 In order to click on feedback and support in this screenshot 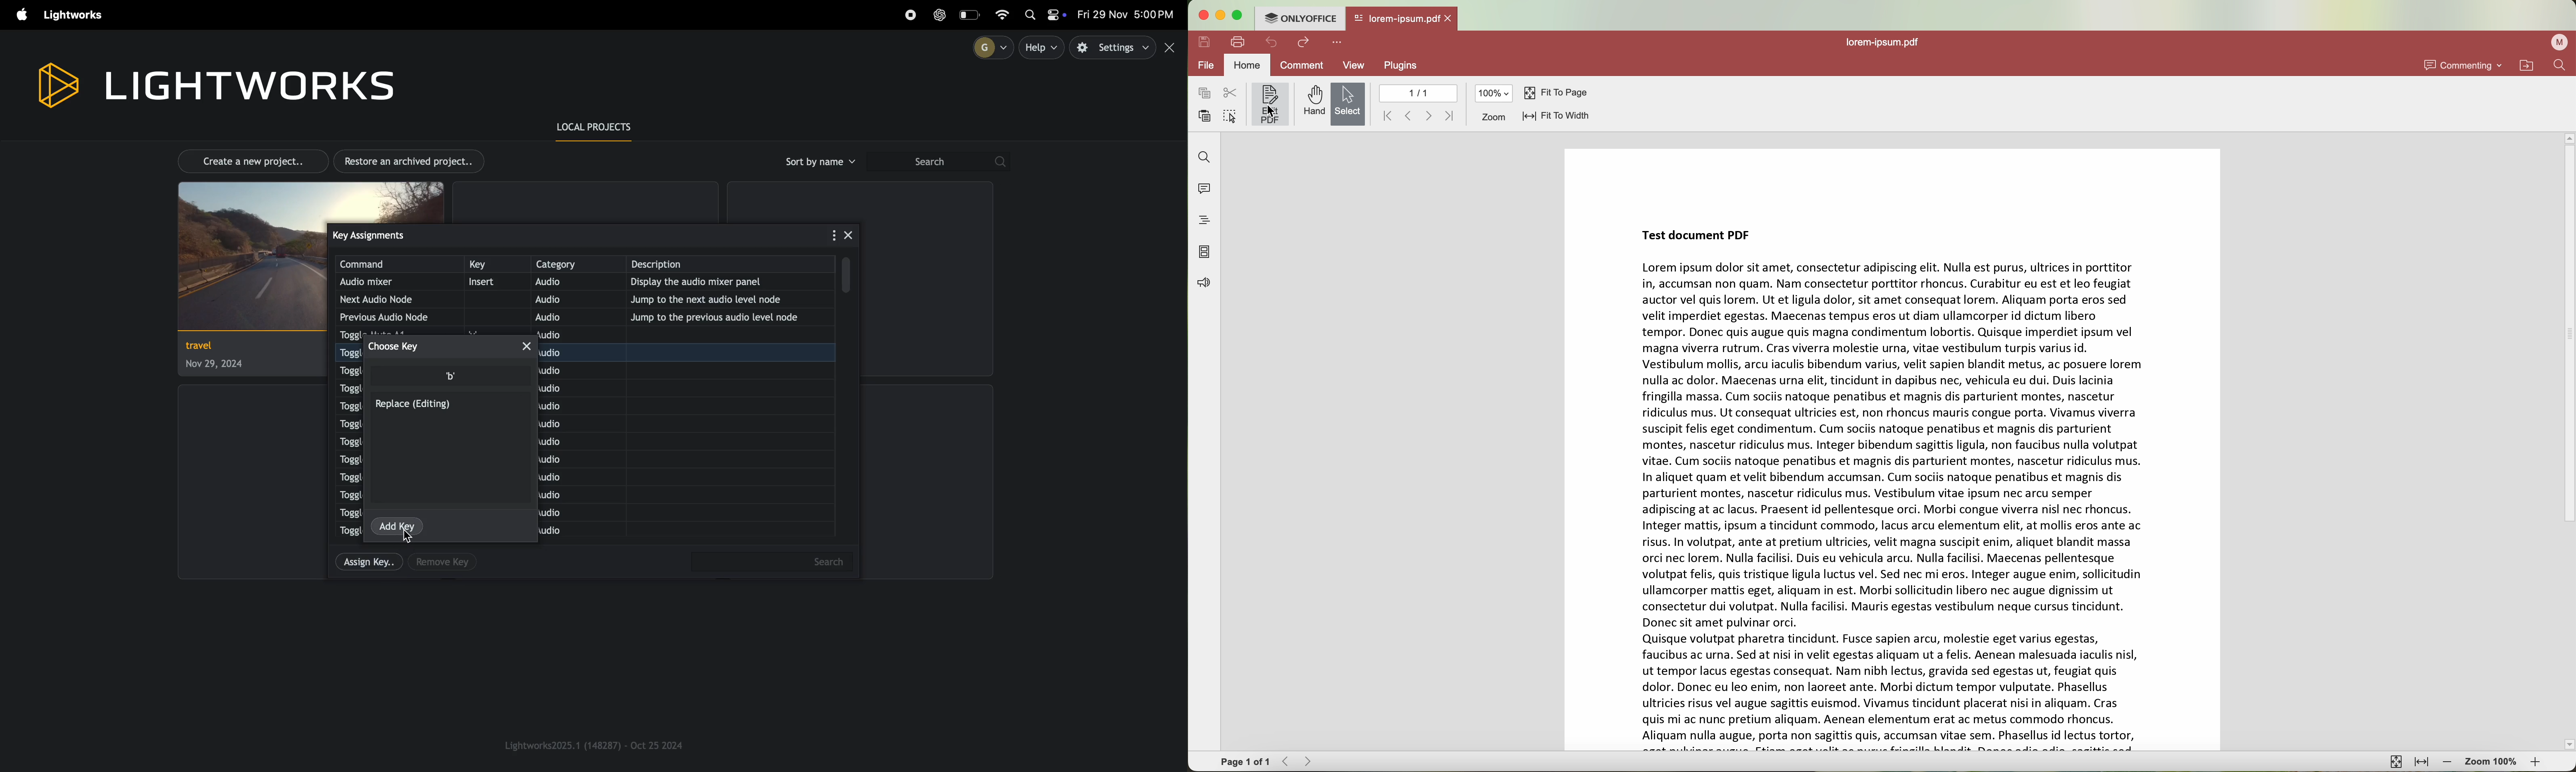, I will do `click(1205, 284)`.